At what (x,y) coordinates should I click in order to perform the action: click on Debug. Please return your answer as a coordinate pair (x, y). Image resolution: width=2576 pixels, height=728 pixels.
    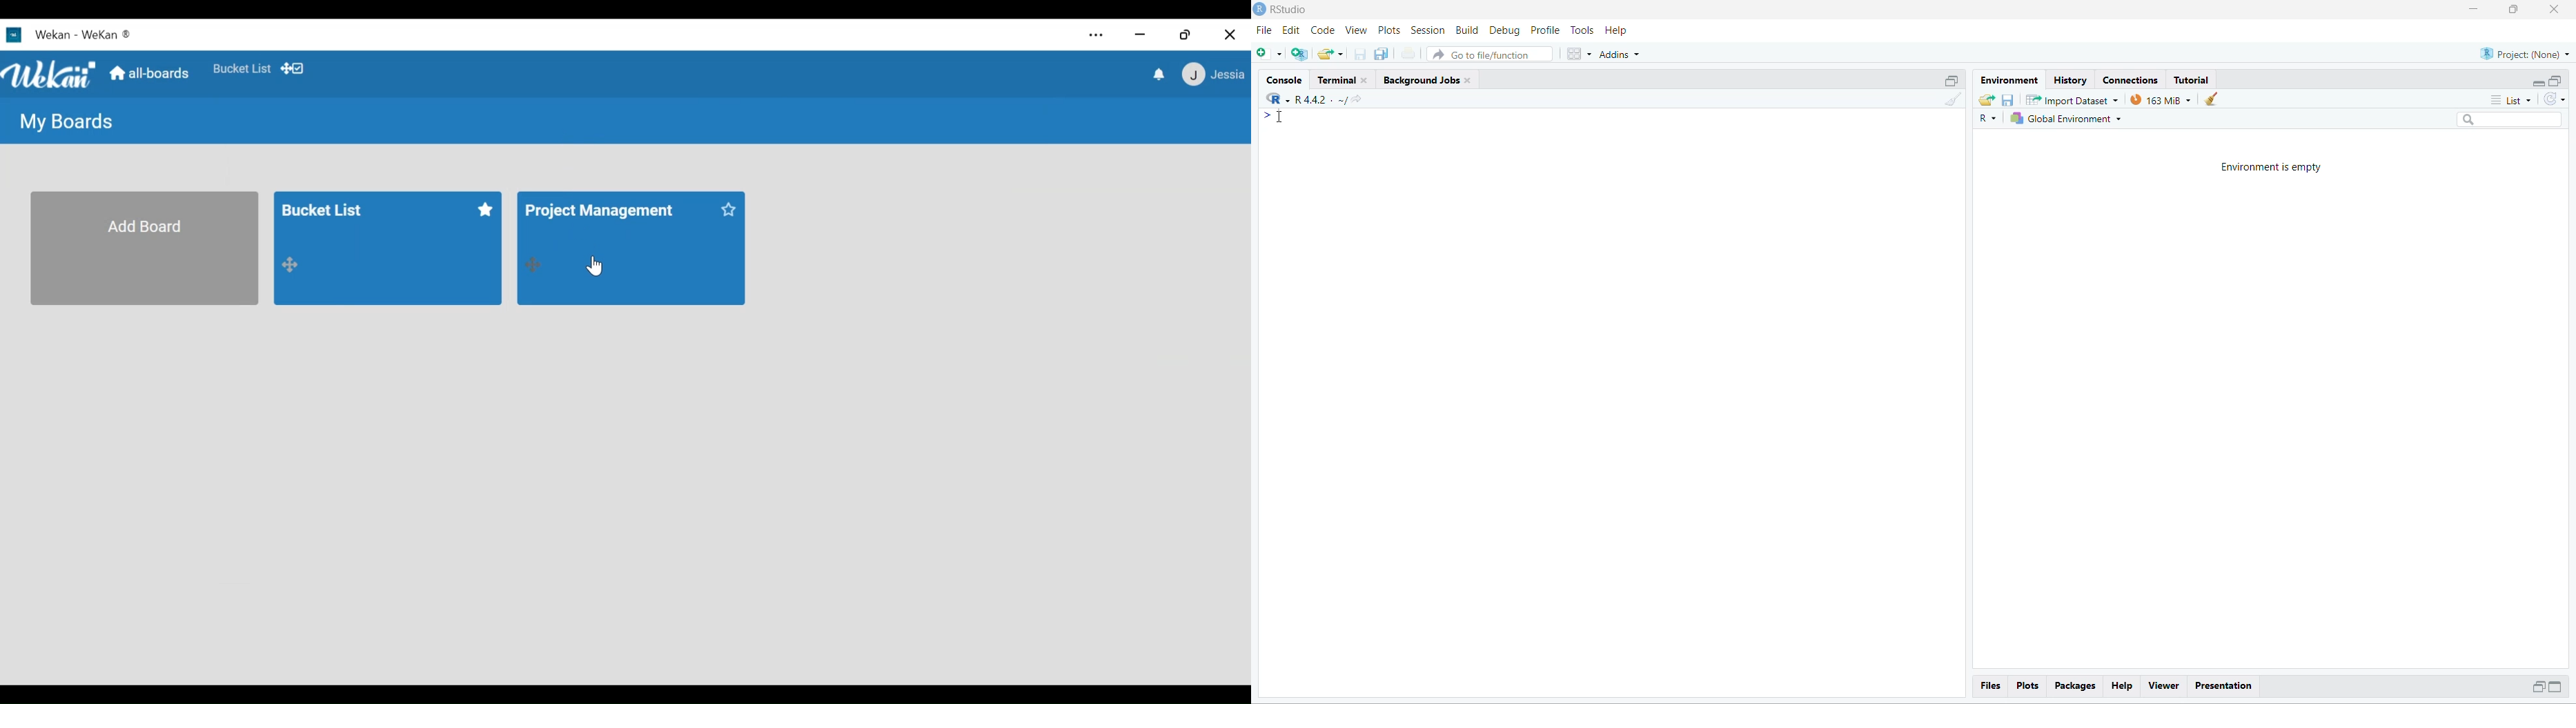
    Looking at the image, I should click on (1505, 31).